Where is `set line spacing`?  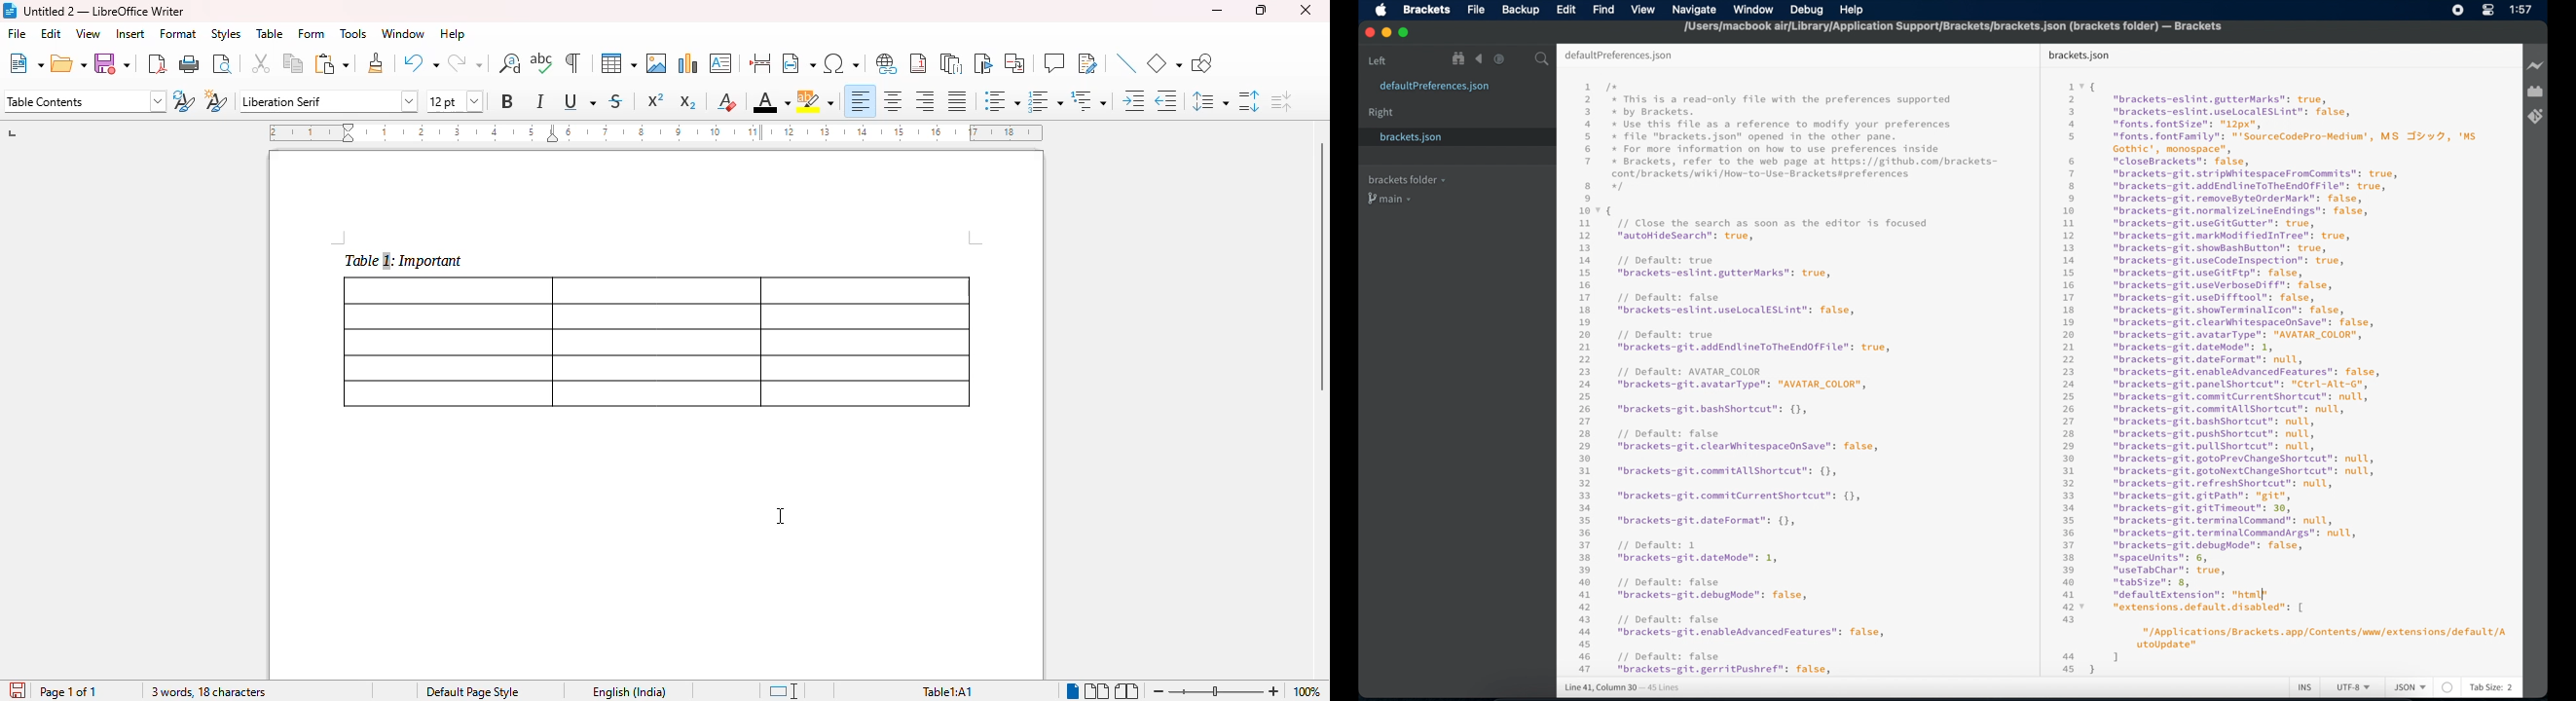 set line spacing is located at coordinates (1210, 100).